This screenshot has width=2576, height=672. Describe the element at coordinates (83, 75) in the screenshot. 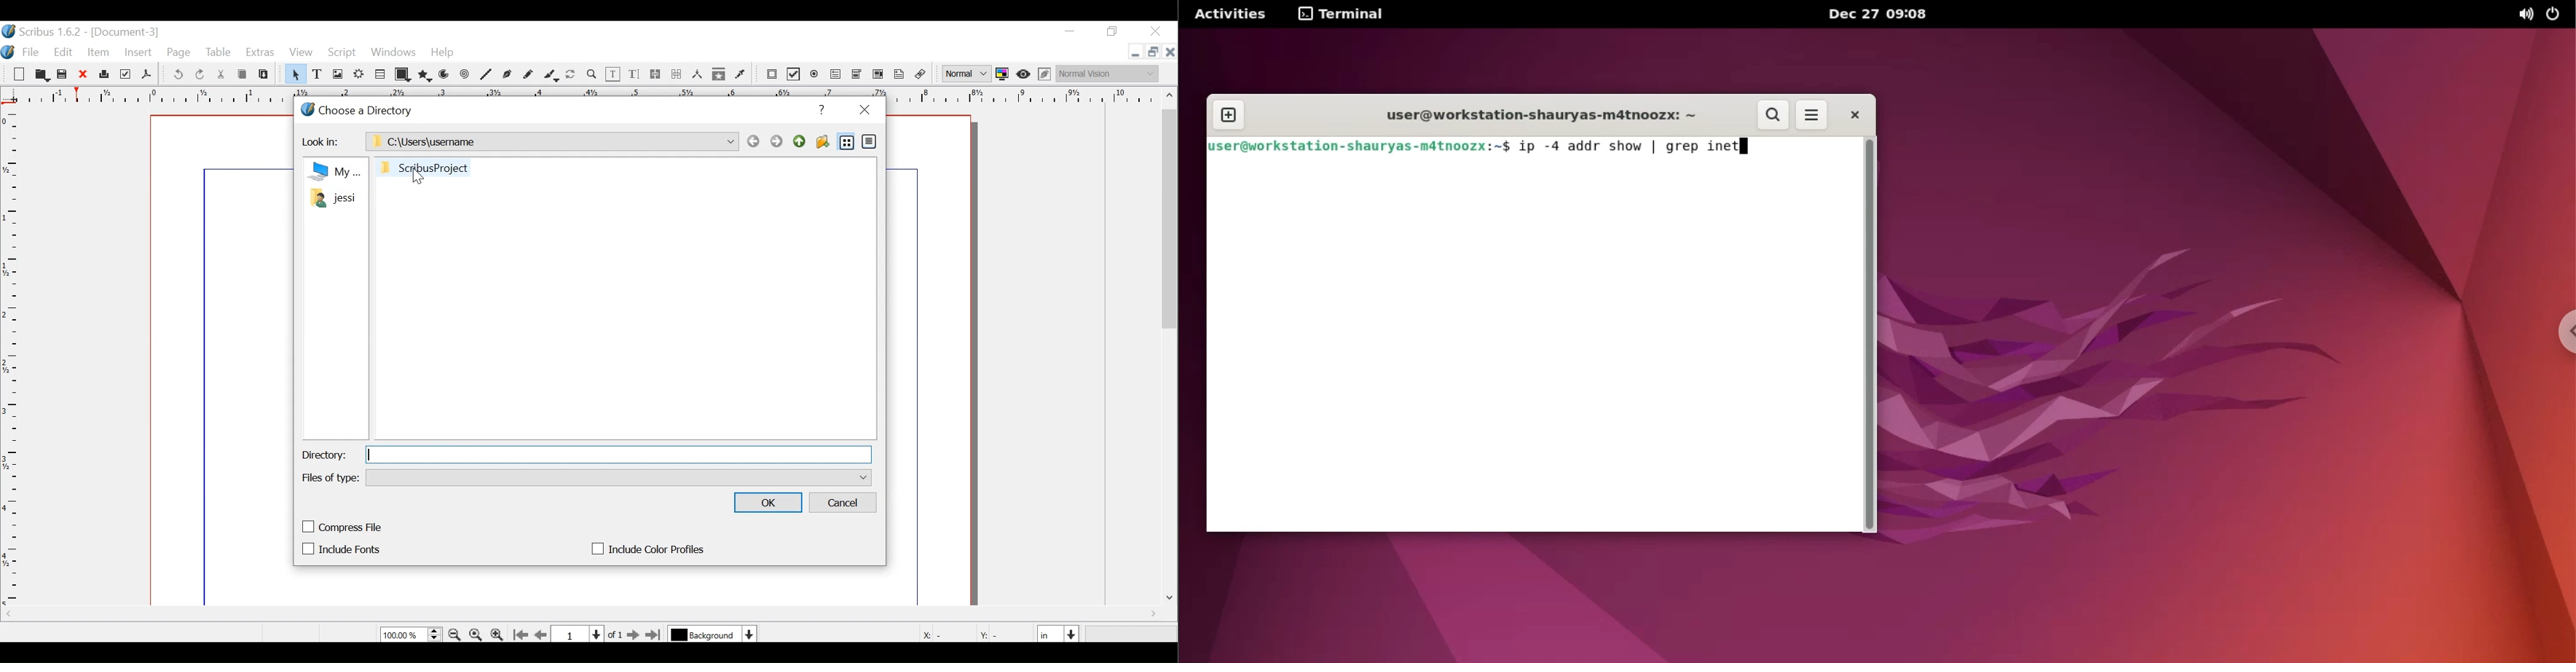

I see `Close` at that location.